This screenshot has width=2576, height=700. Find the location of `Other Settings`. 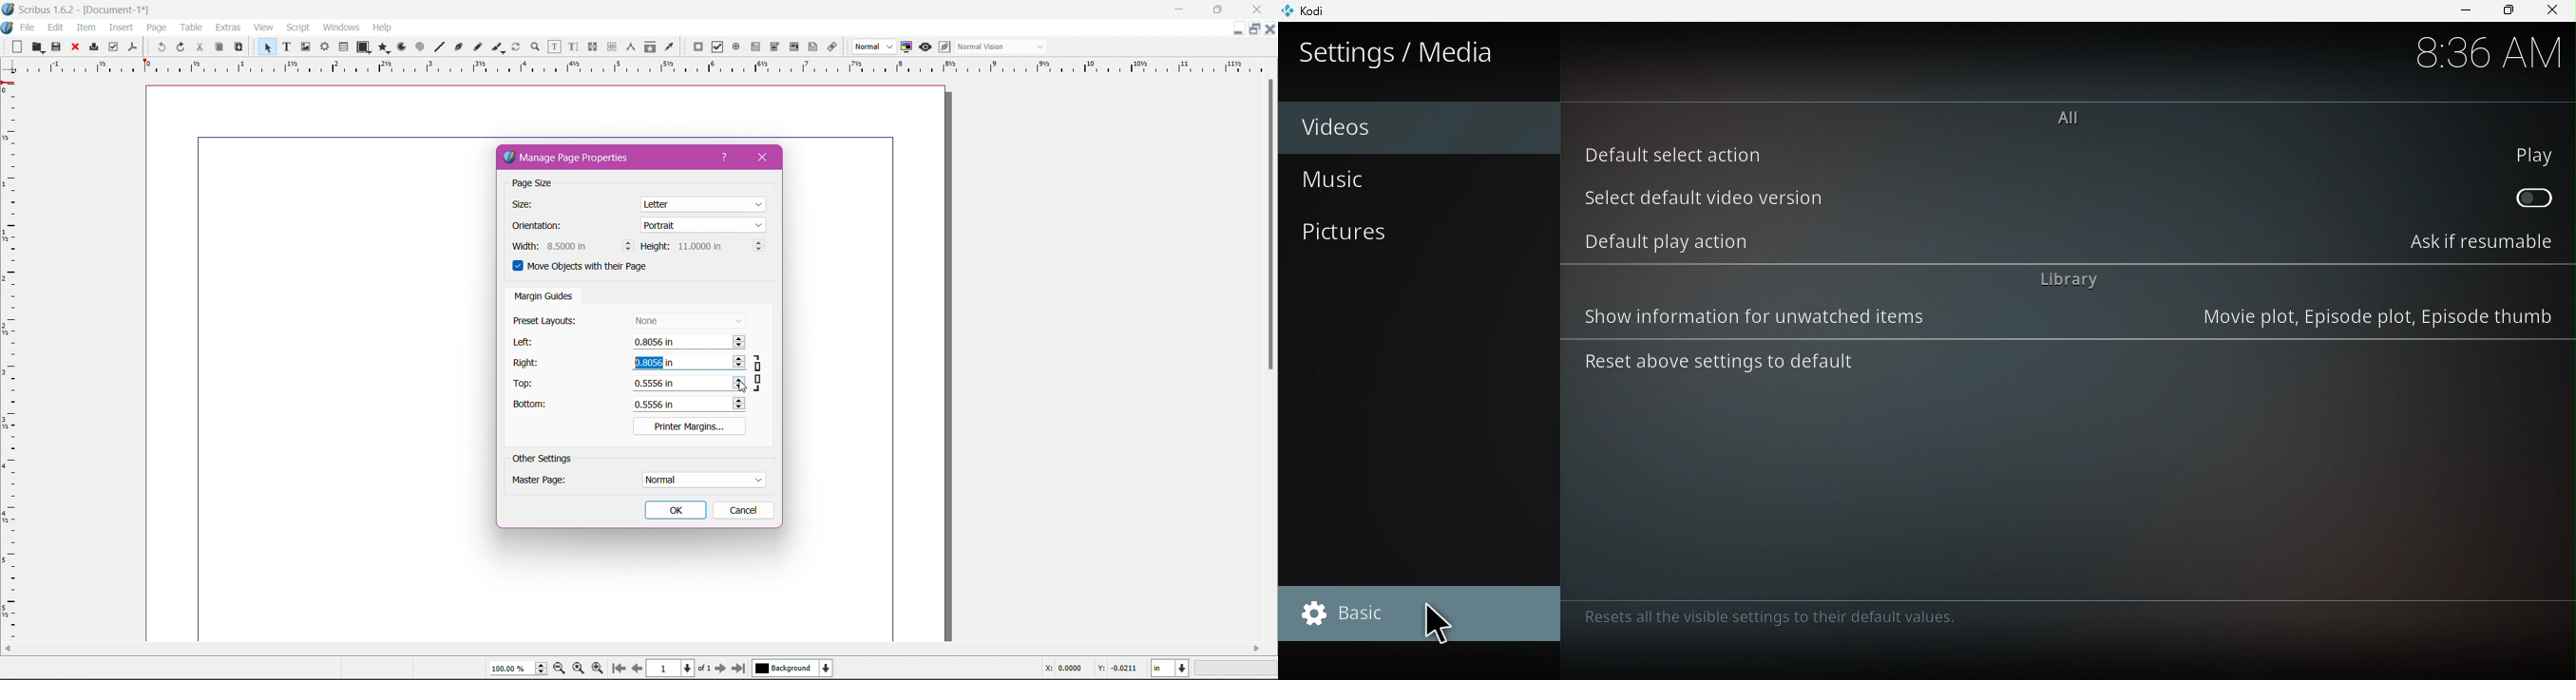

Other Settings is located at coordinates (543, 459).